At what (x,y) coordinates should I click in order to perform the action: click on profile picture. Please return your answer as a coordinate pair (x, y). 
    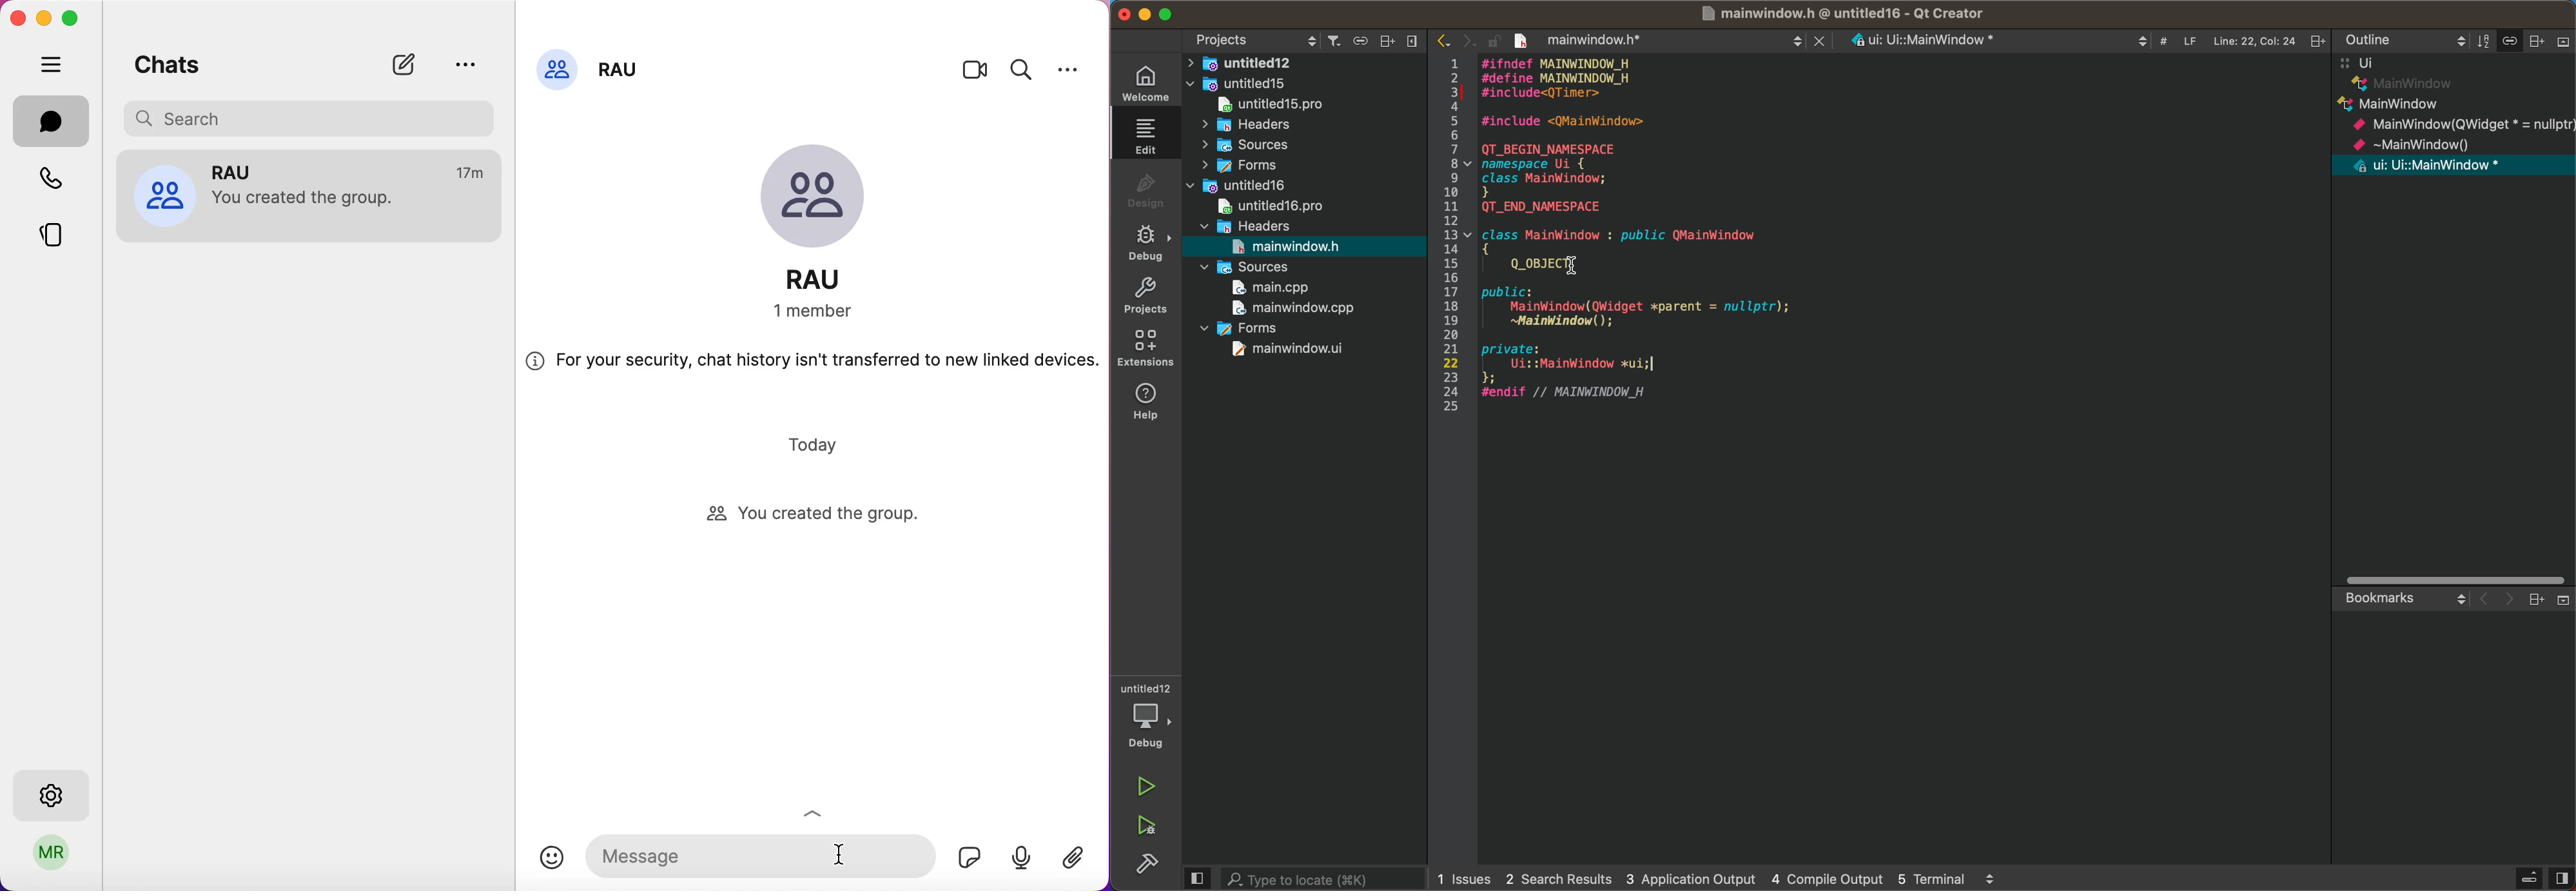
    Looking at the image, I should click on (164, 194).